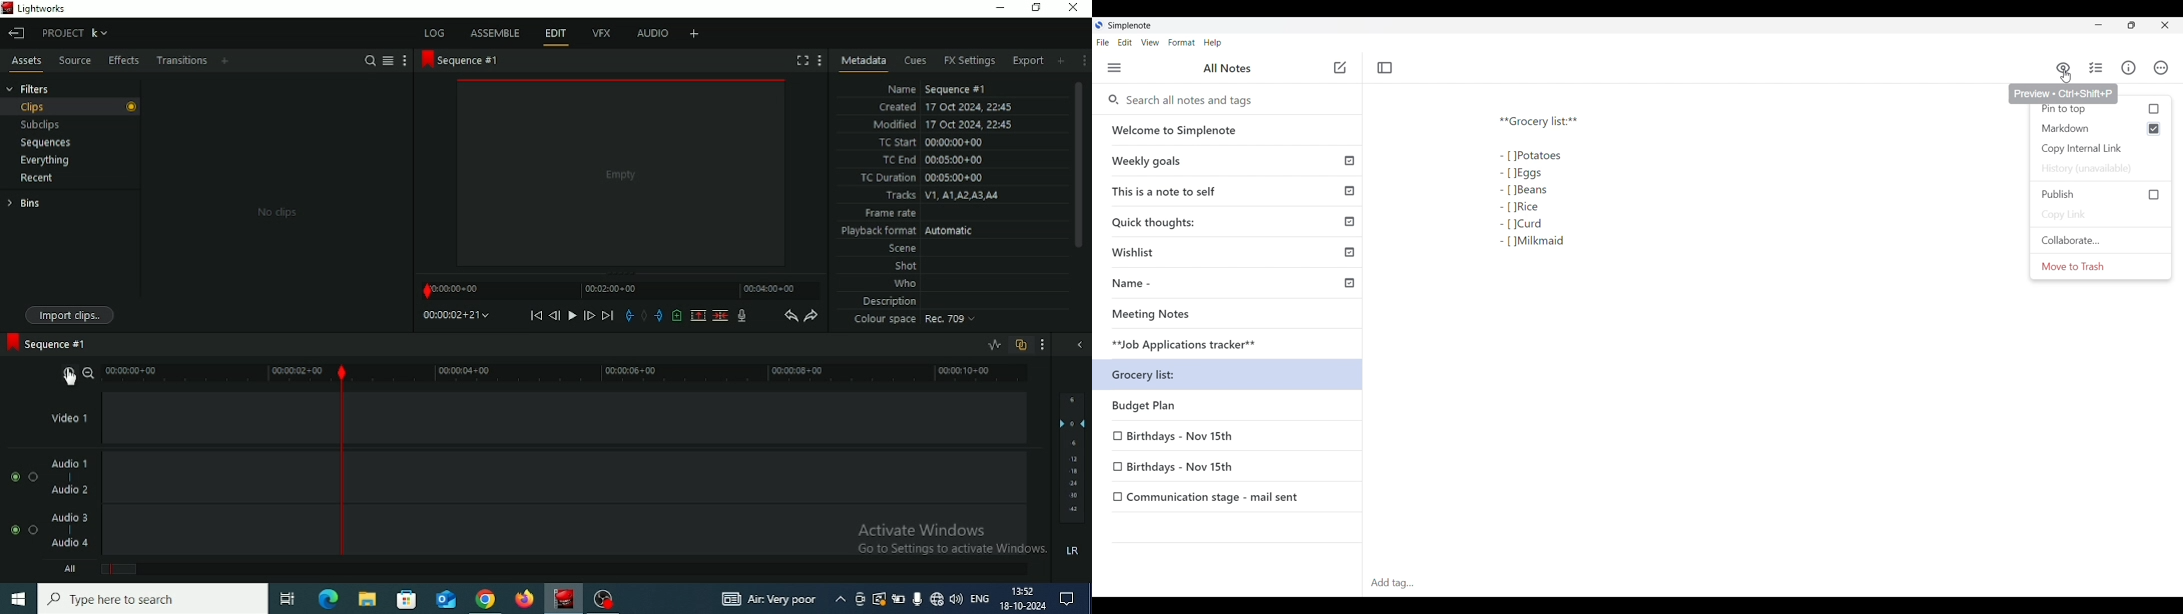 This screenshot has height=616, width=2184. I want to click on Click to add note, so click(1340, 67).